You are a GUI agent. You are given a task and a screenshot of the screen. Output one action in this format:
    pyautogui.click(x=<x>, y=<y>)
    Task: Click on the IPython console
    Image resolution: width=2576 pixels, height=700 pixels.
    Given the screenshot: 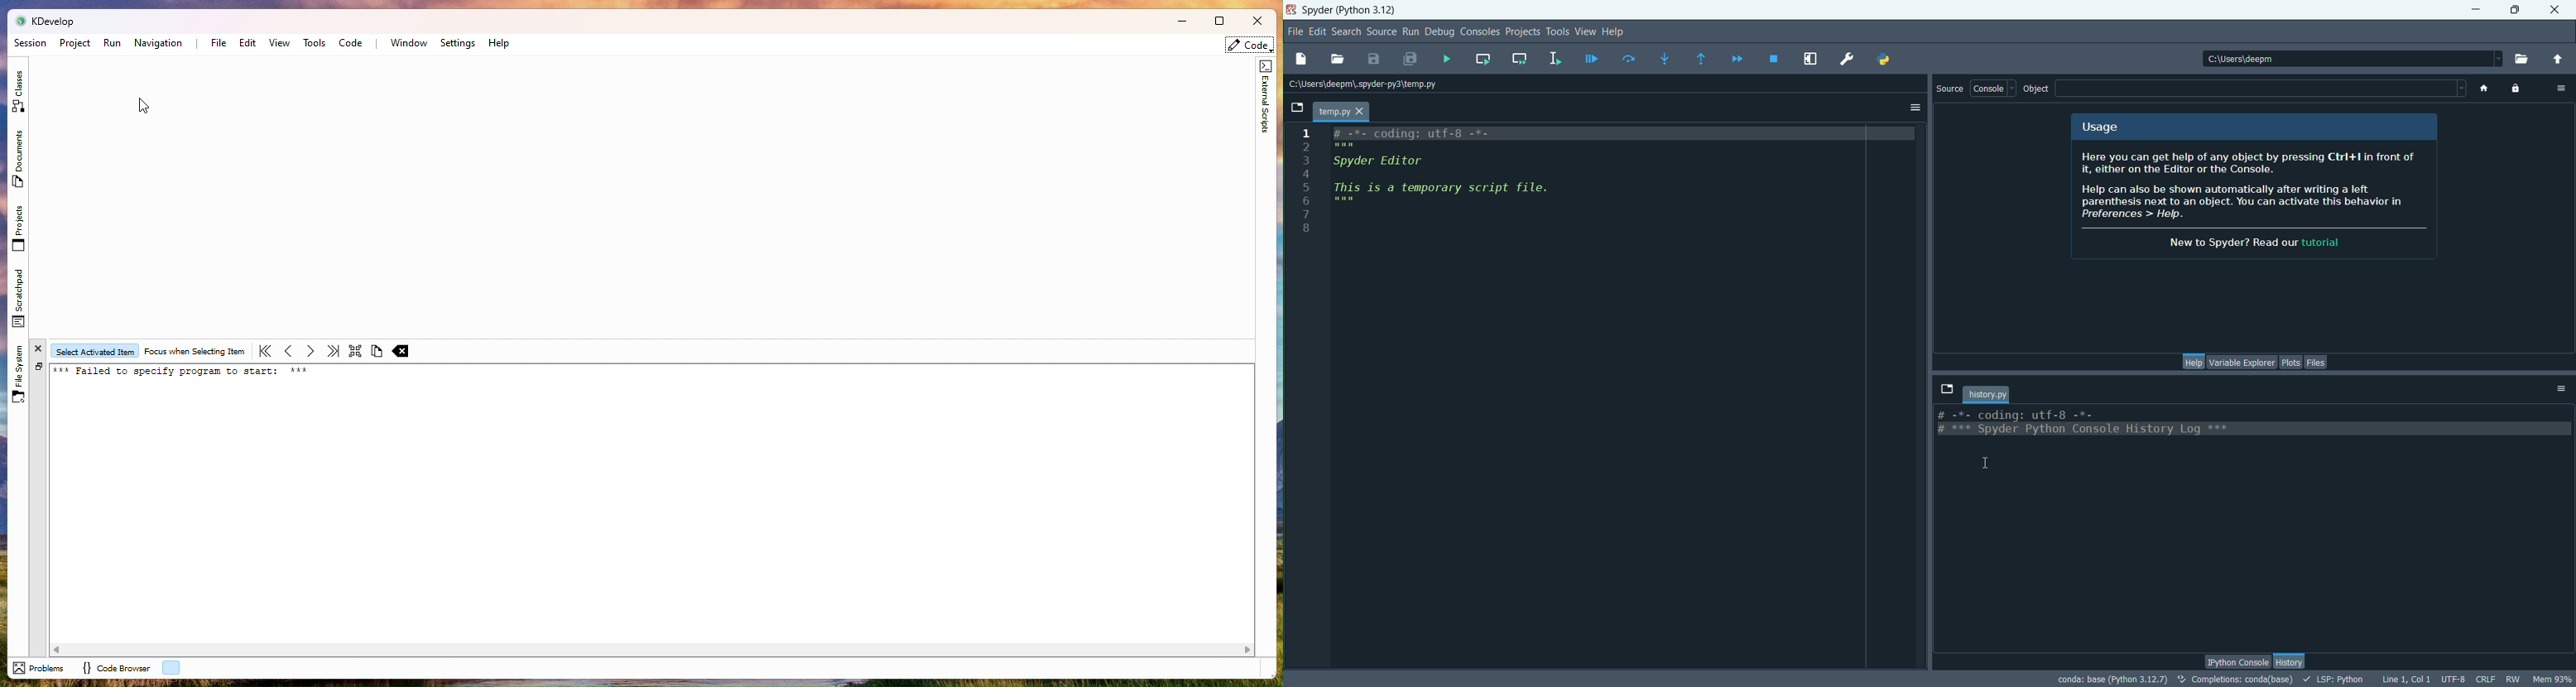 What is the action you would take?
    pyautogui.click(x=2235, y=661)
    